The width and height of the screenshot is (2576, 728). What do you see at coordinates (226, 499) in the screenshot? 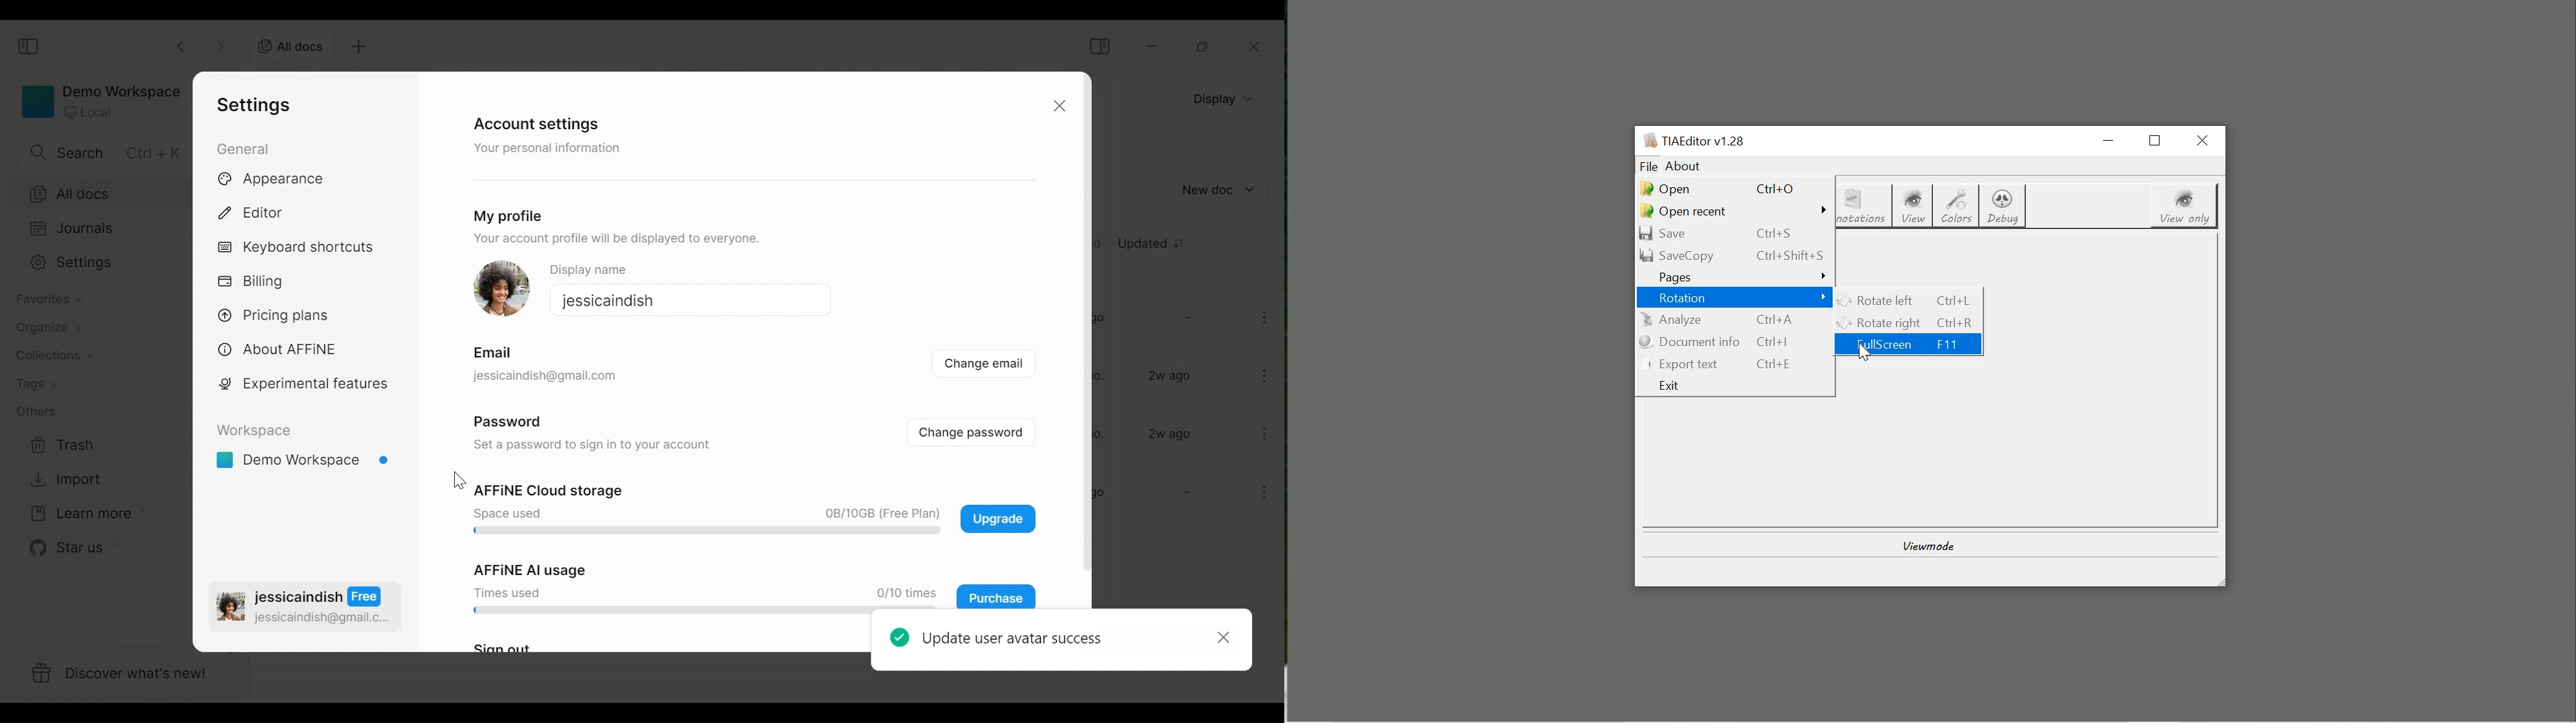
I see `Account` at bounding box center [226, 499].